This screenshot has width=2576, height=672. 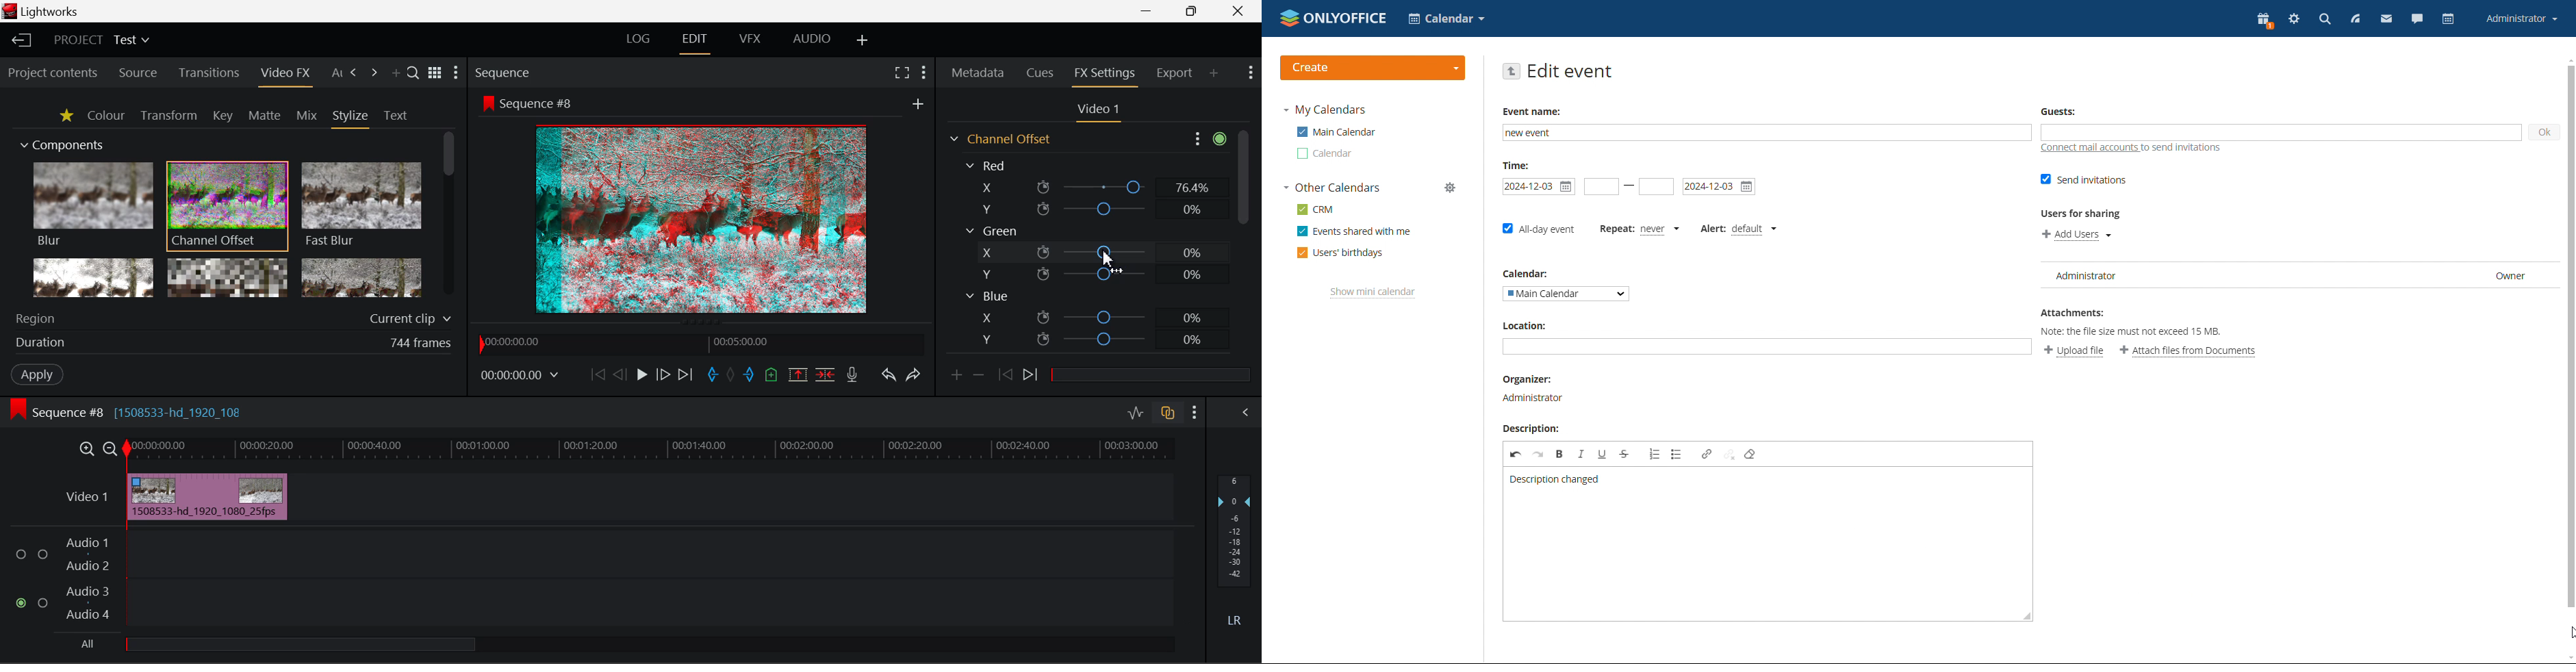 What do you see at coordinates (689, 375) in the screenshot?
I see `To End` at bounding box center [689, 375].